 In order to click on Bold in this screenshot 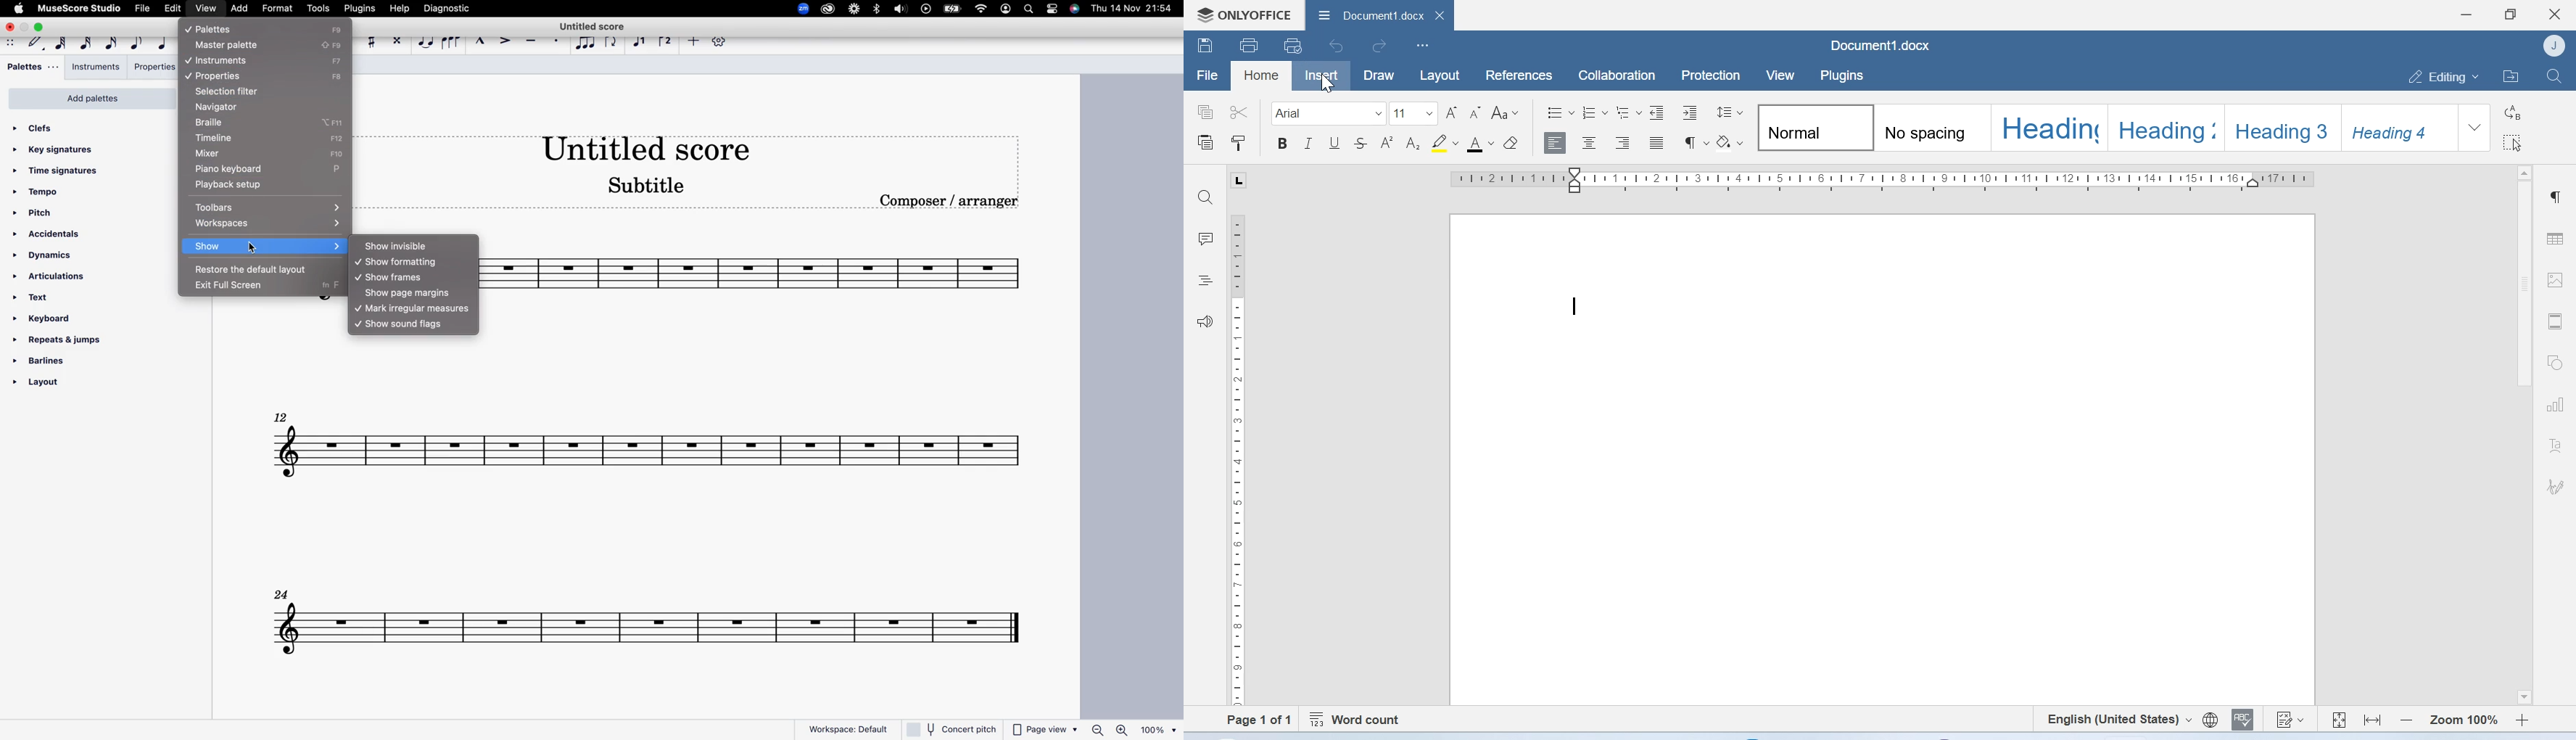, I will do `click(1283, 144)`.